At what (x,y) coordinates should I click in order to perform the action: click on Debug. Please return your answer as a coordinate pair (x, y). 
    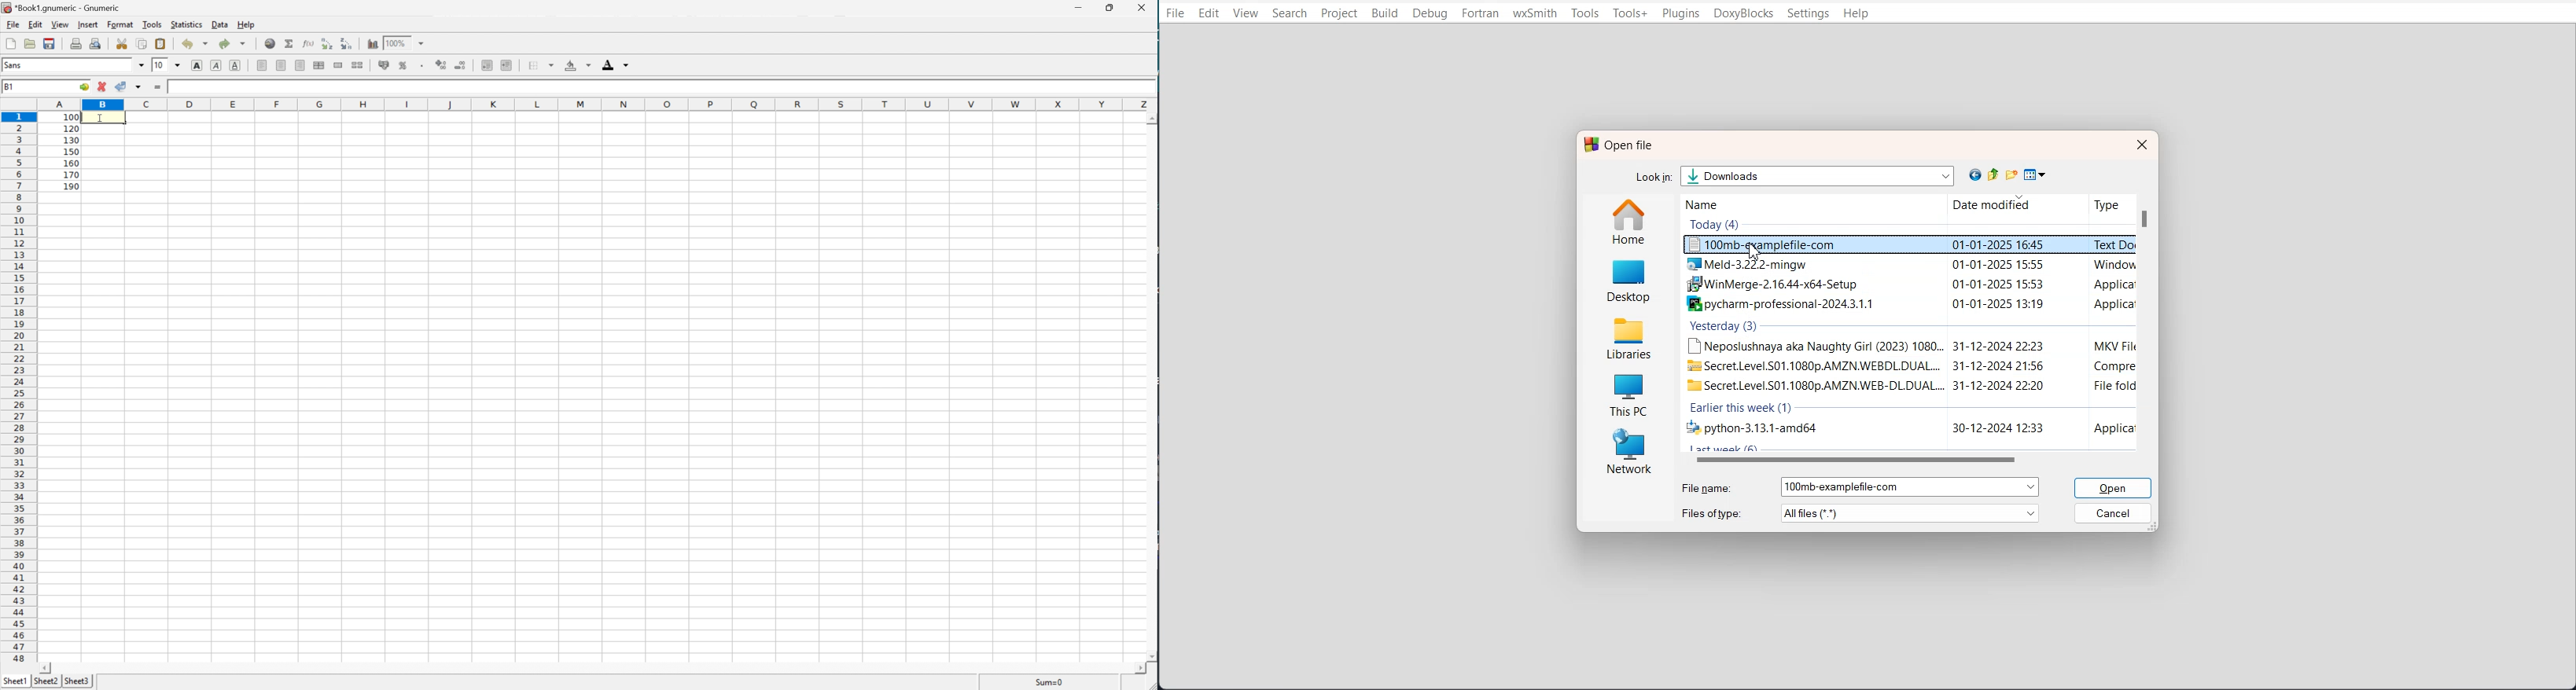
    Looking at the image, I should click on (1430, 13).